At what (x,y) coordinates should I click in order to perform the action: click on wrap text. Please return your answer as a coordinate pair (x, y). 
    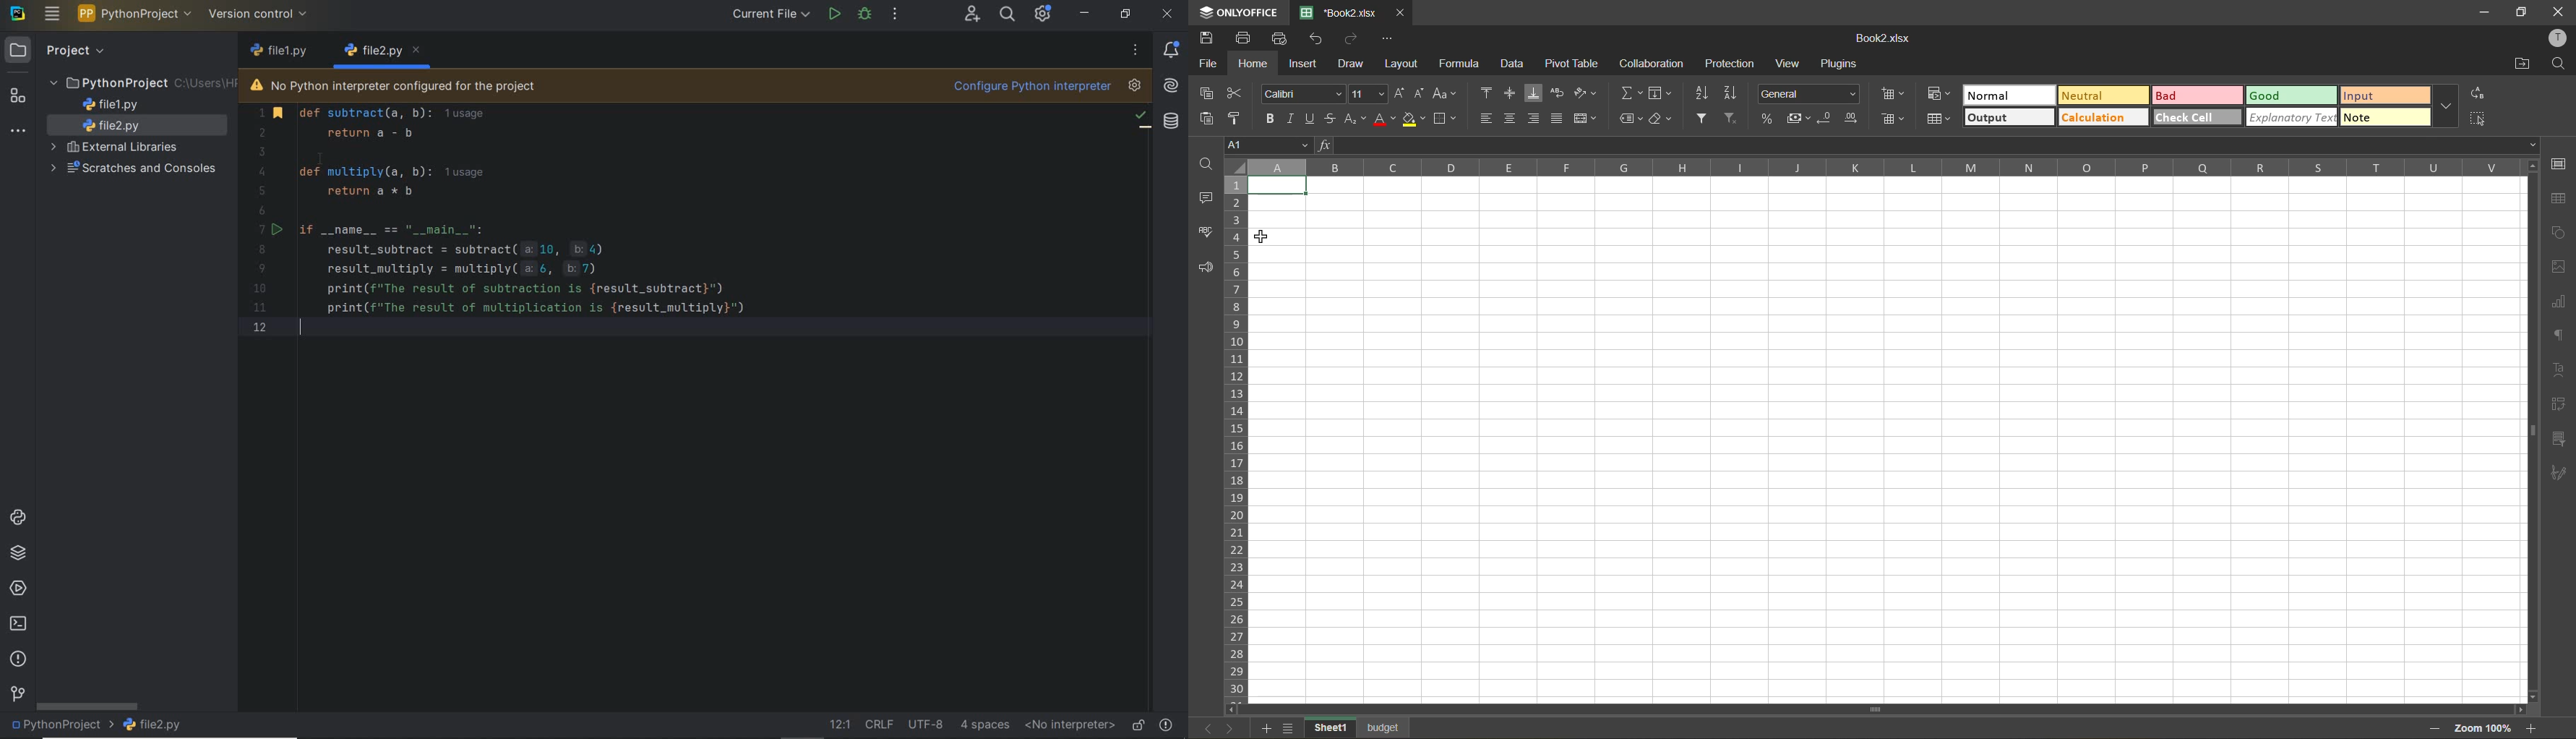
    Looking at the image, I should click on (1560, 94).